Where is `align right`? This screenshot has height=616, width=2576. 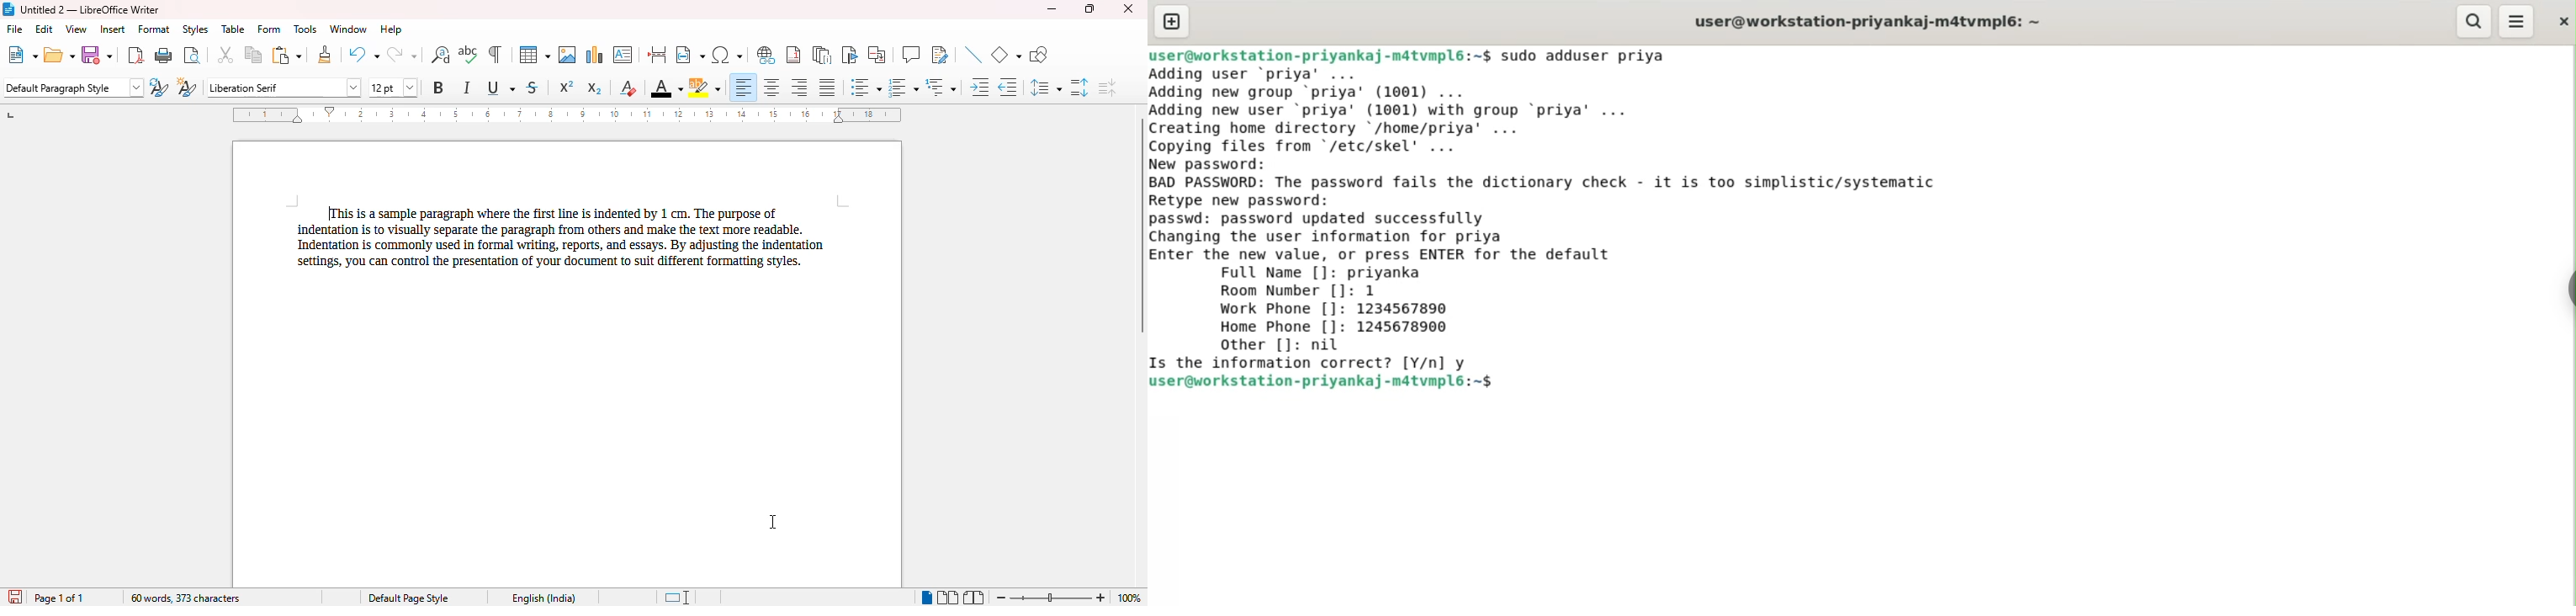 align right is located at coordinates (798, 87).